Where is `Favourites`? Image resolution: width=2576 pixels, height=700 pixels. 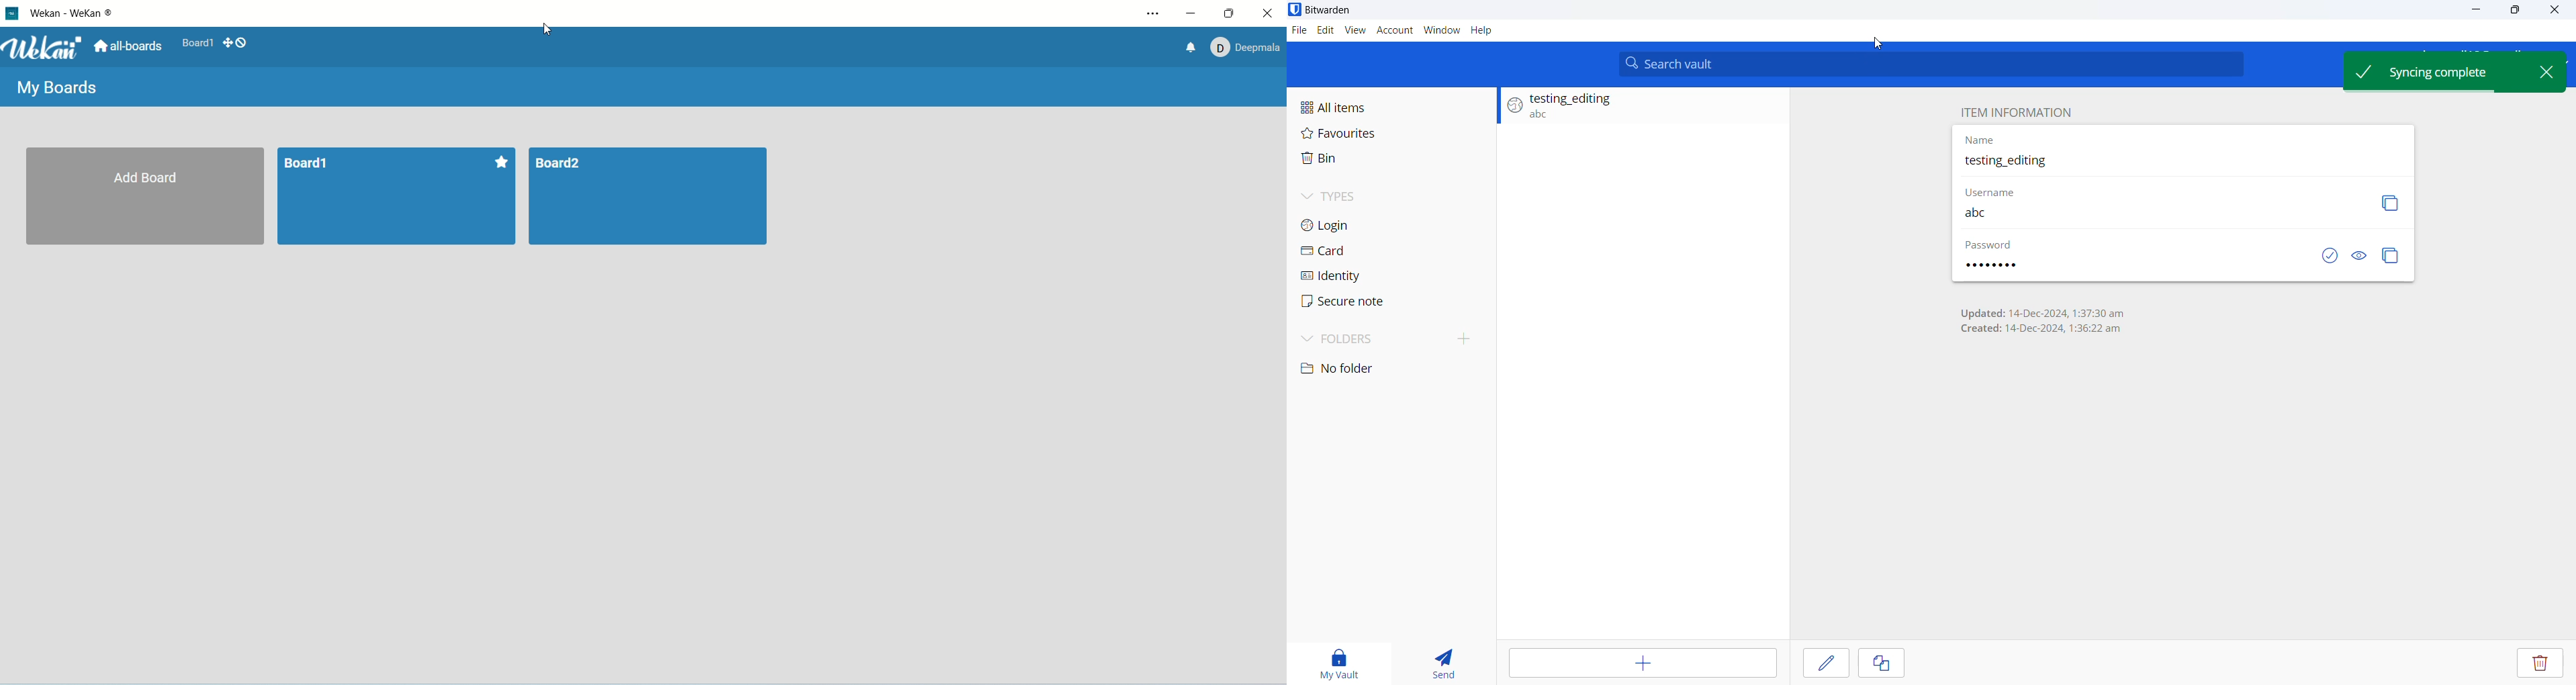 Favourites is located at coordinates (1390, 132).